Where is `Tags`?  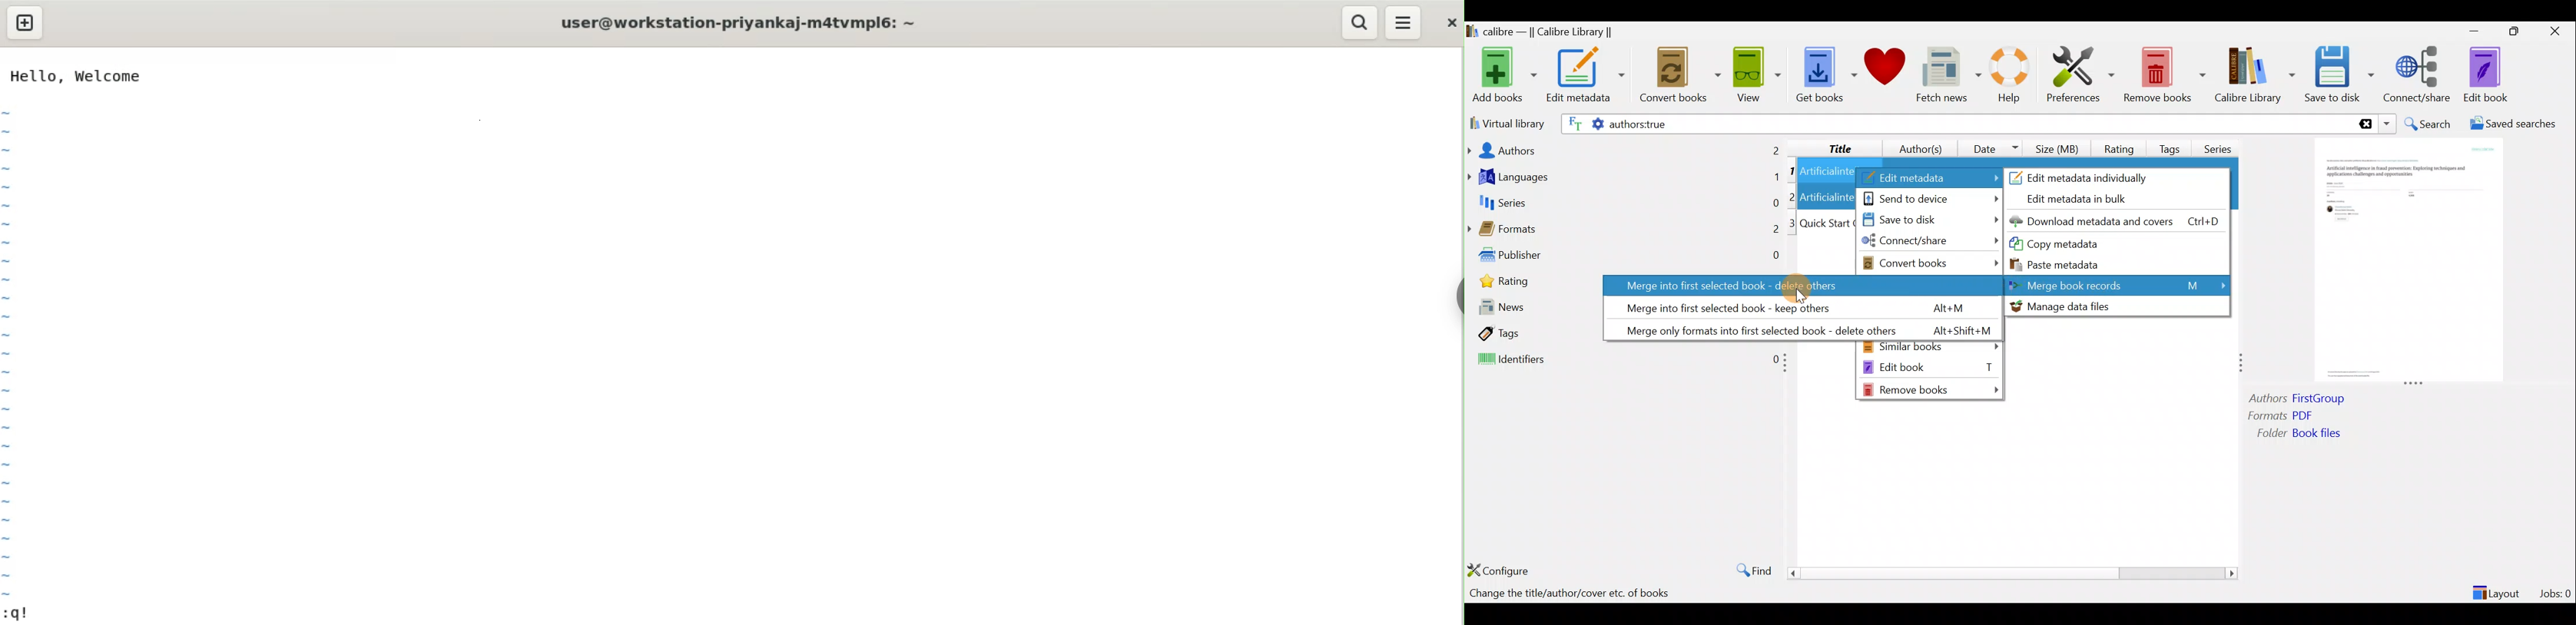
Tags is located at coordinates (1530, 333).